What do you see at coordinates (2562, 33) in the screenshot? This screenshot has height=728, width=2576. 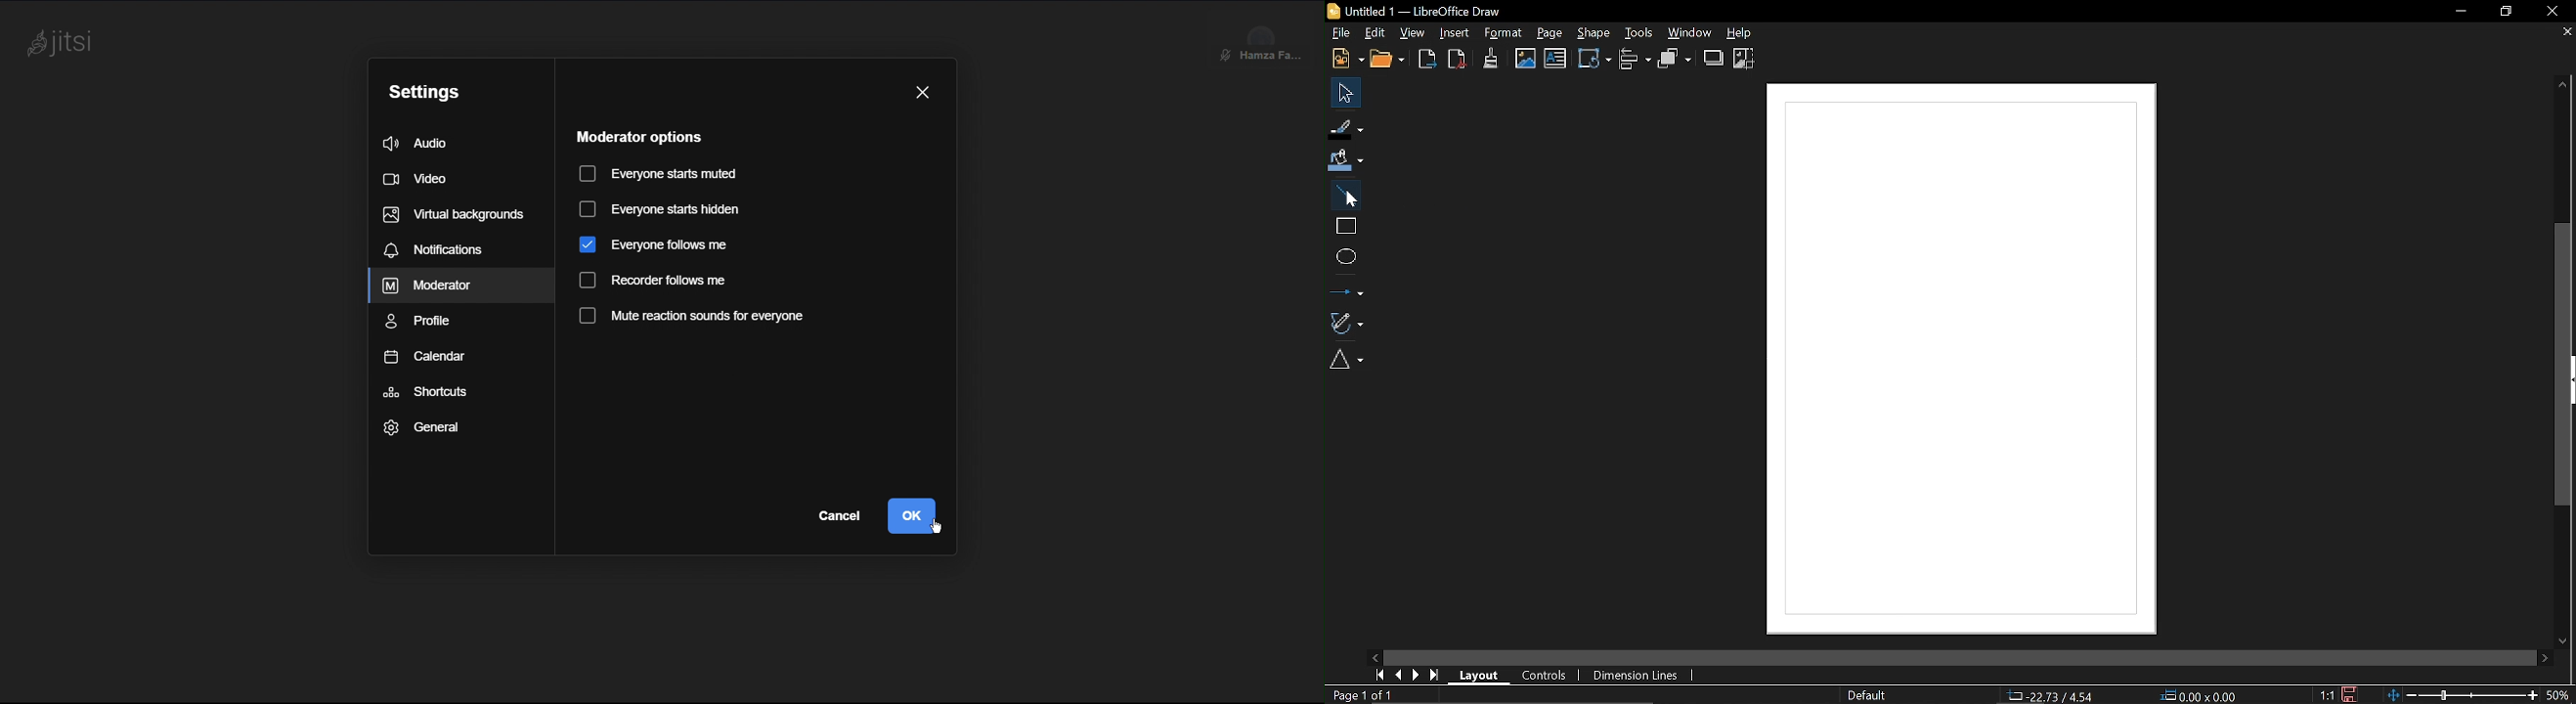 I see `Close page` at bounding box center [2562, 33].